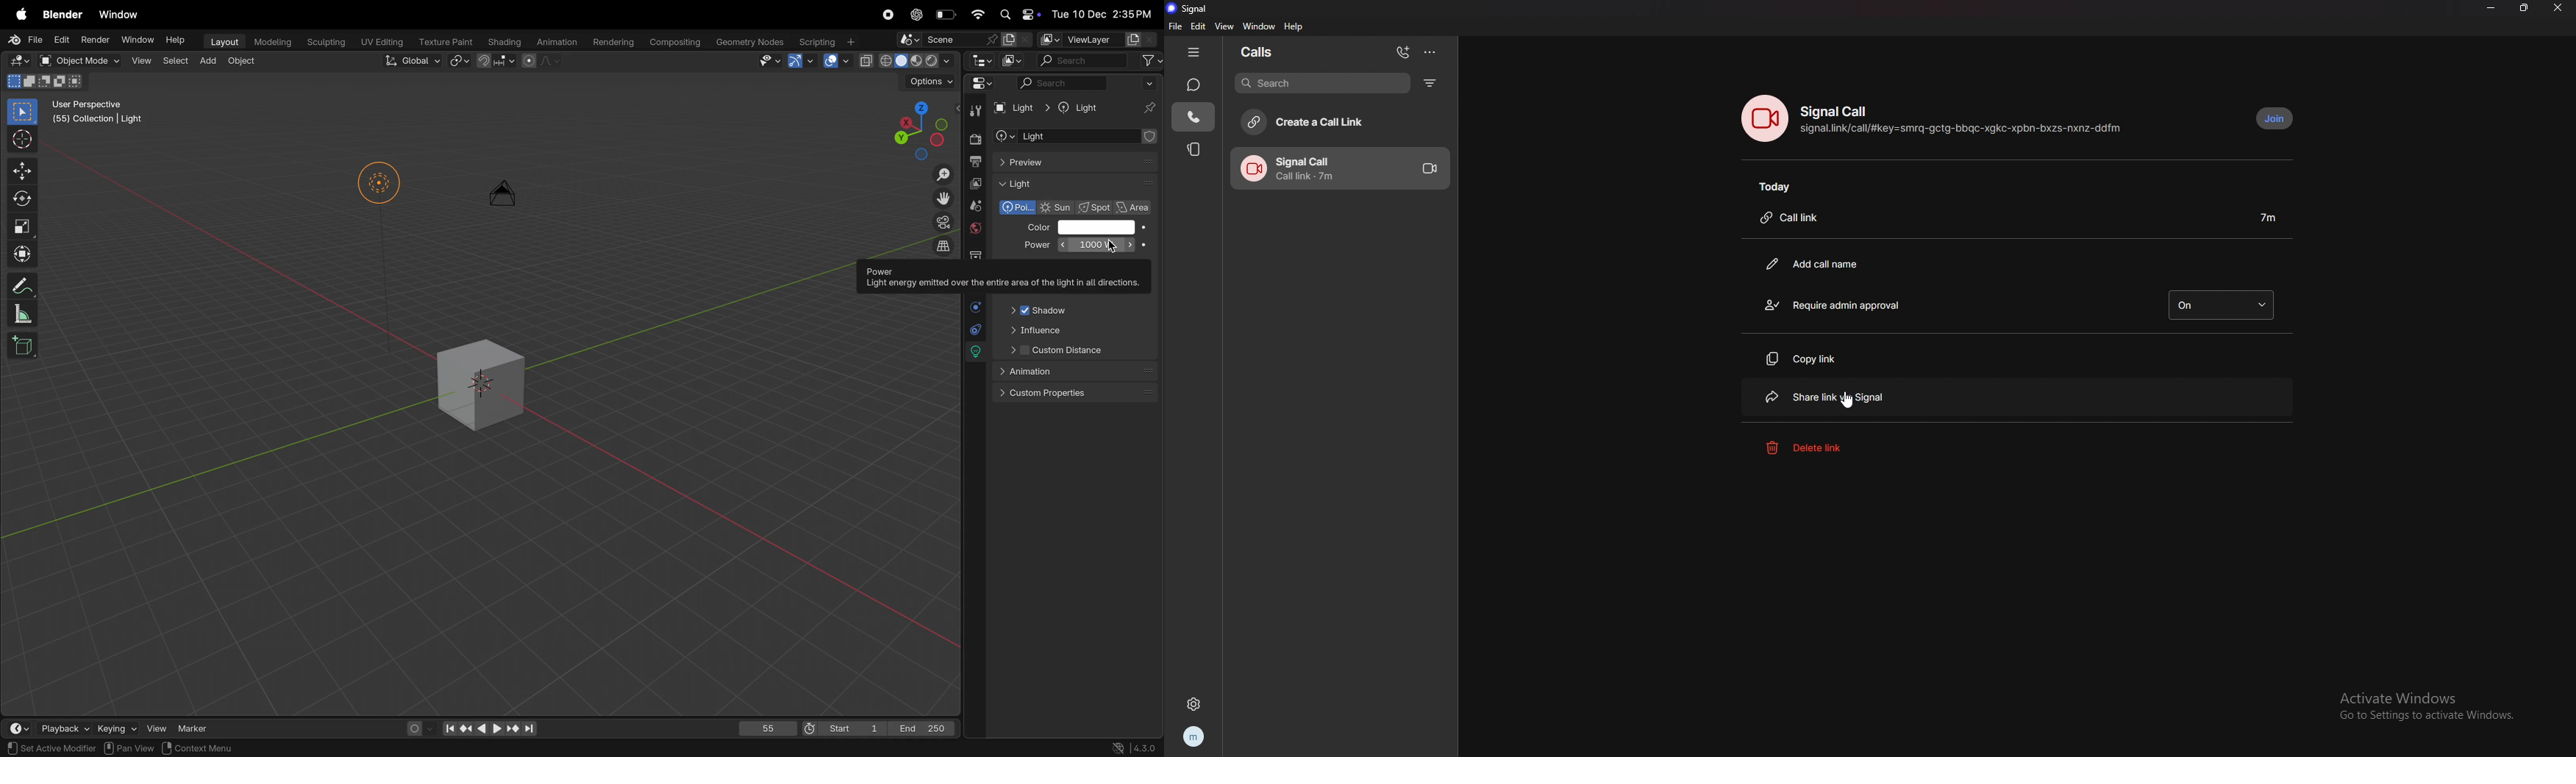 The height and width of the screenshot is (784, 2576). I want to click on User perspective, so click(99, 114).